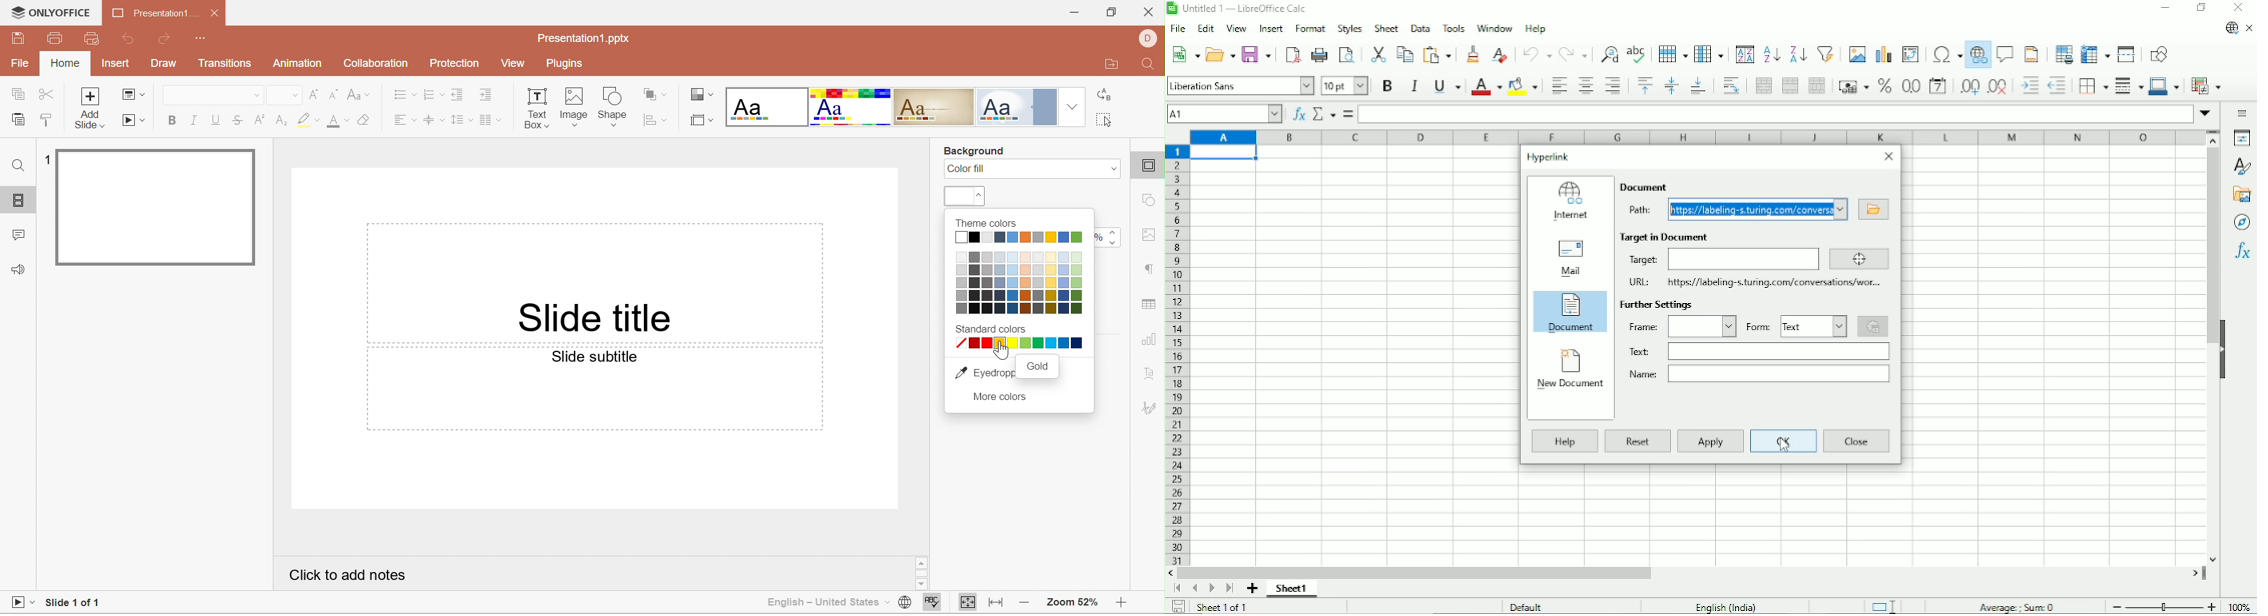 Image resolution: width=2268 pixels, height=616 pixels. I want to click on Scroll Bar, so click(1123, 575).